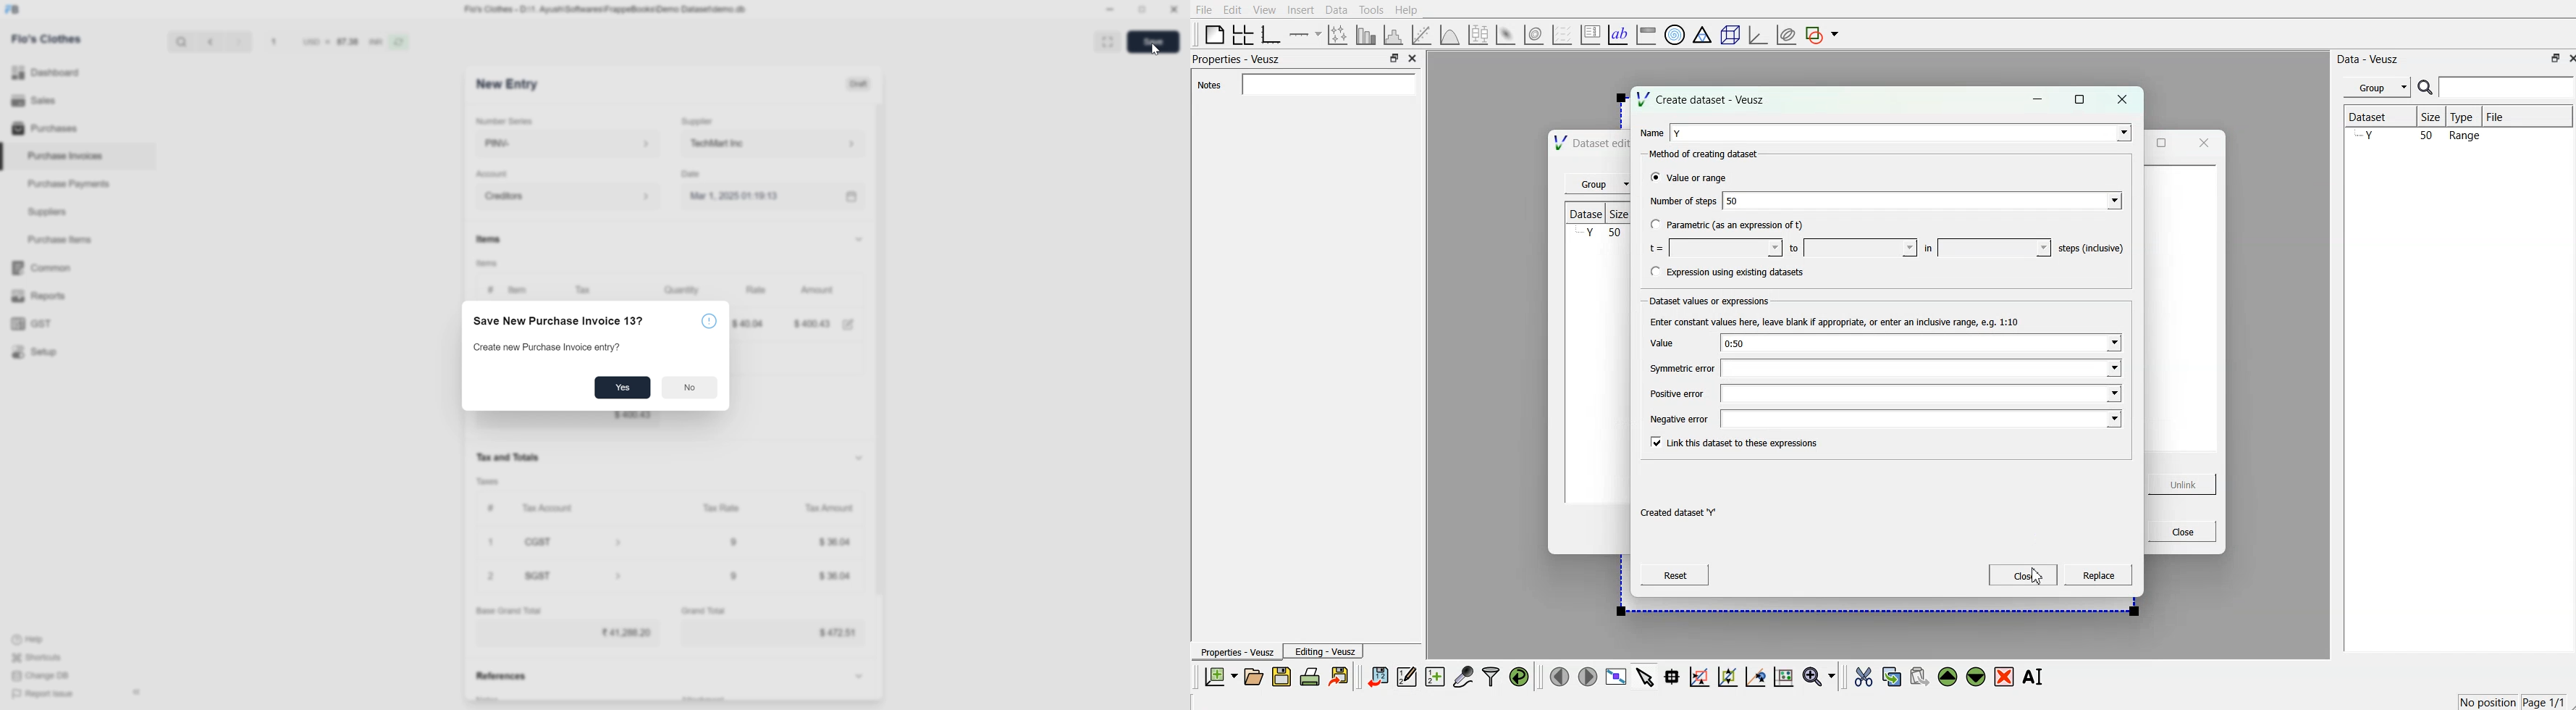 The height and width of the screenshot is (728, 2576). I want to click on No, so click(690, 388).